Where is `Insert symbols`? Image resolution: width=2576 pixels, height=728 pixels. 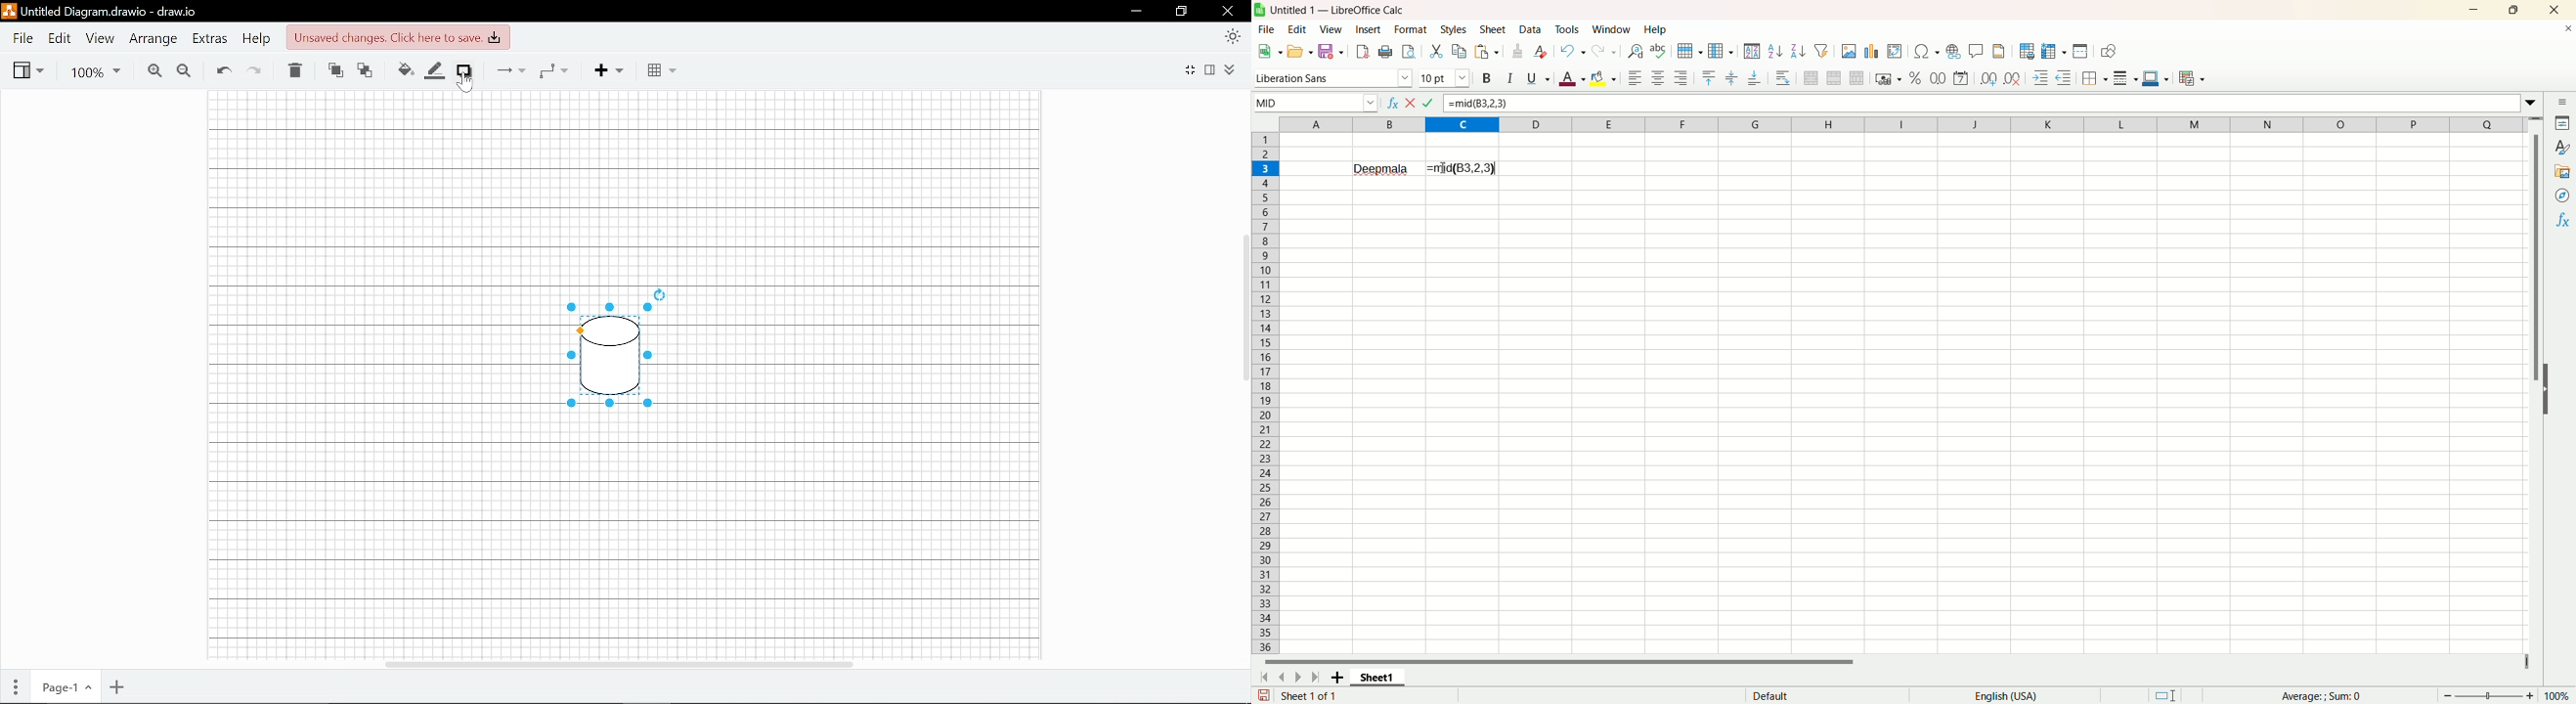
Insert symbols is located at coordinates (1926, 51).